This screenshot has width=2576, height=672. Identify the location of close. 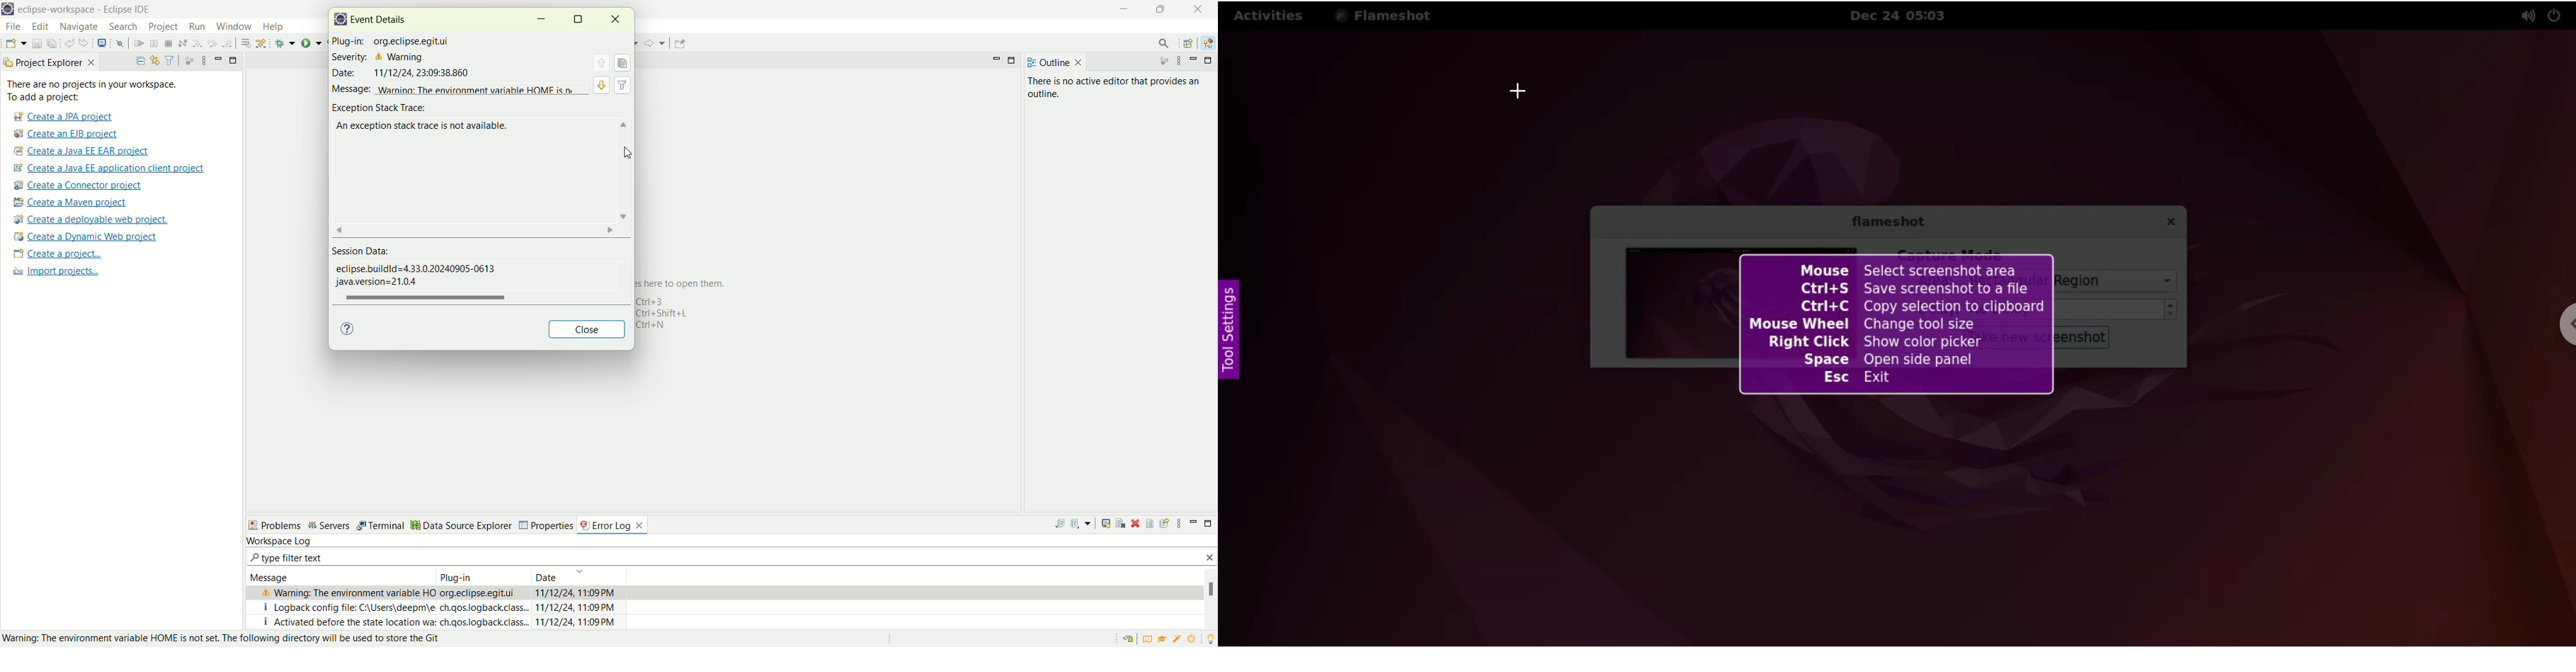
(1204, 558).